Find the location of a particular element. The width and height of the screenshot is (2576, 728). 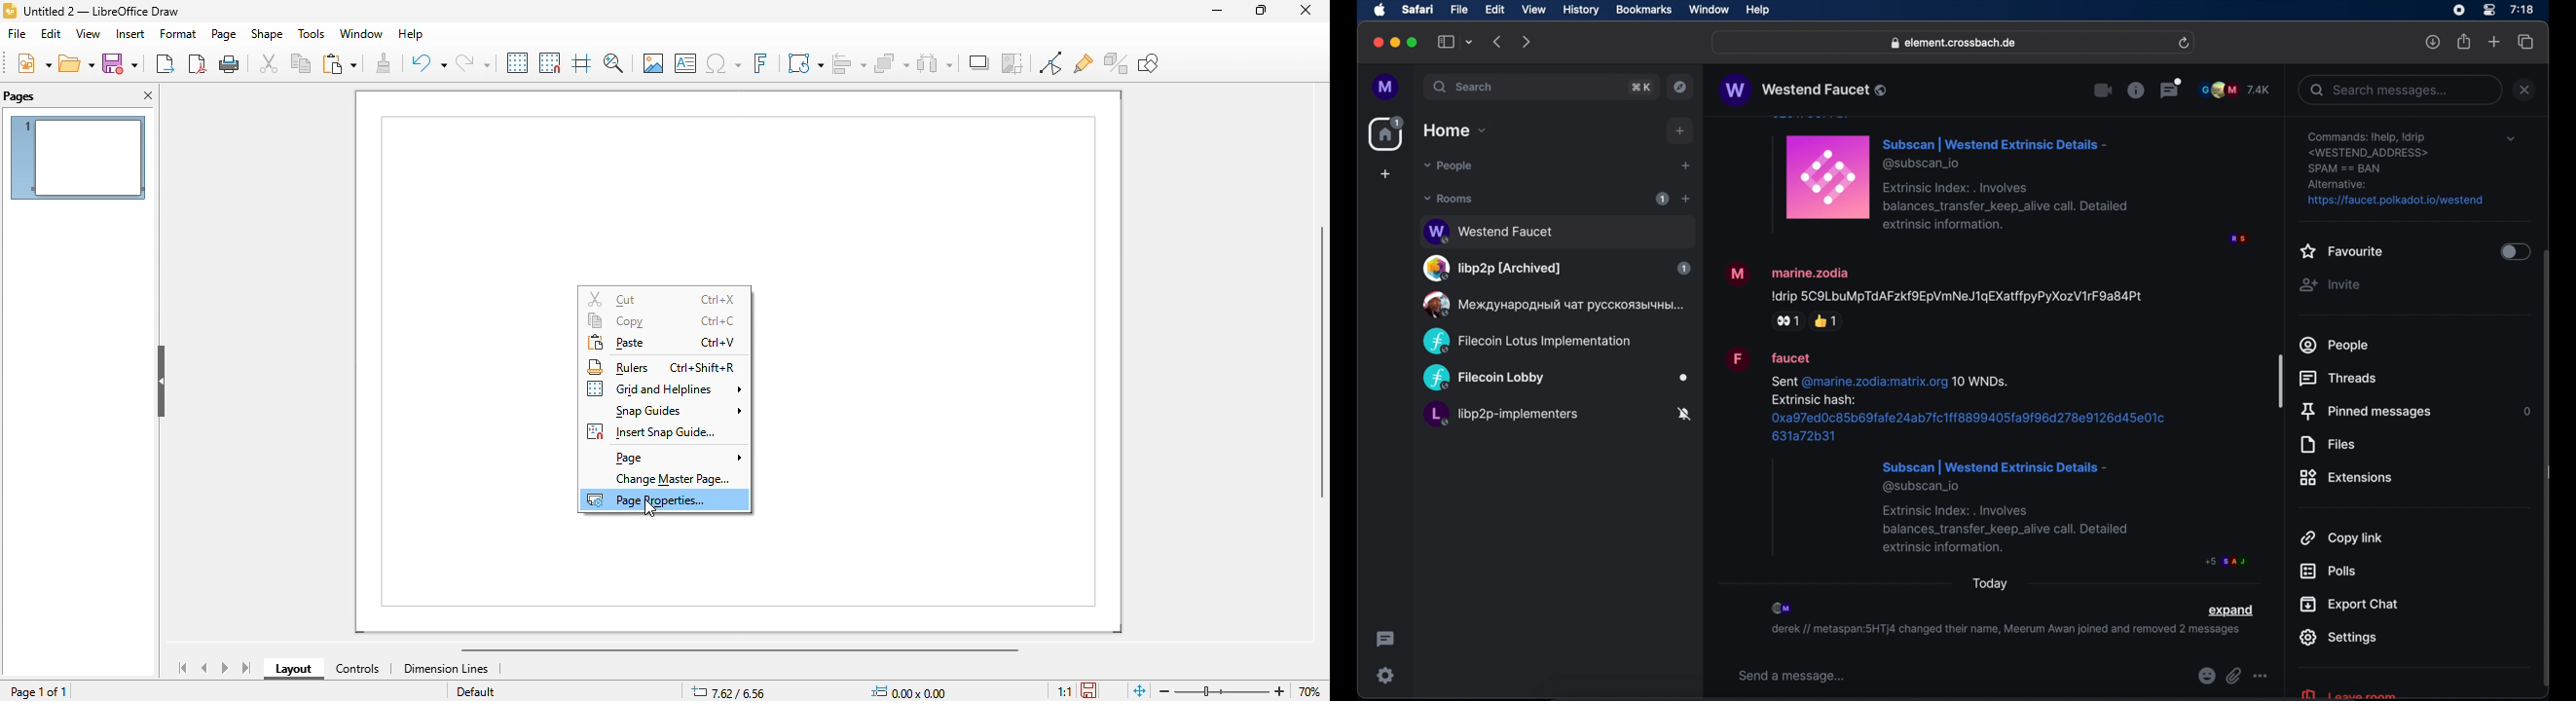

copy link is located at coordinates (2342, 537).